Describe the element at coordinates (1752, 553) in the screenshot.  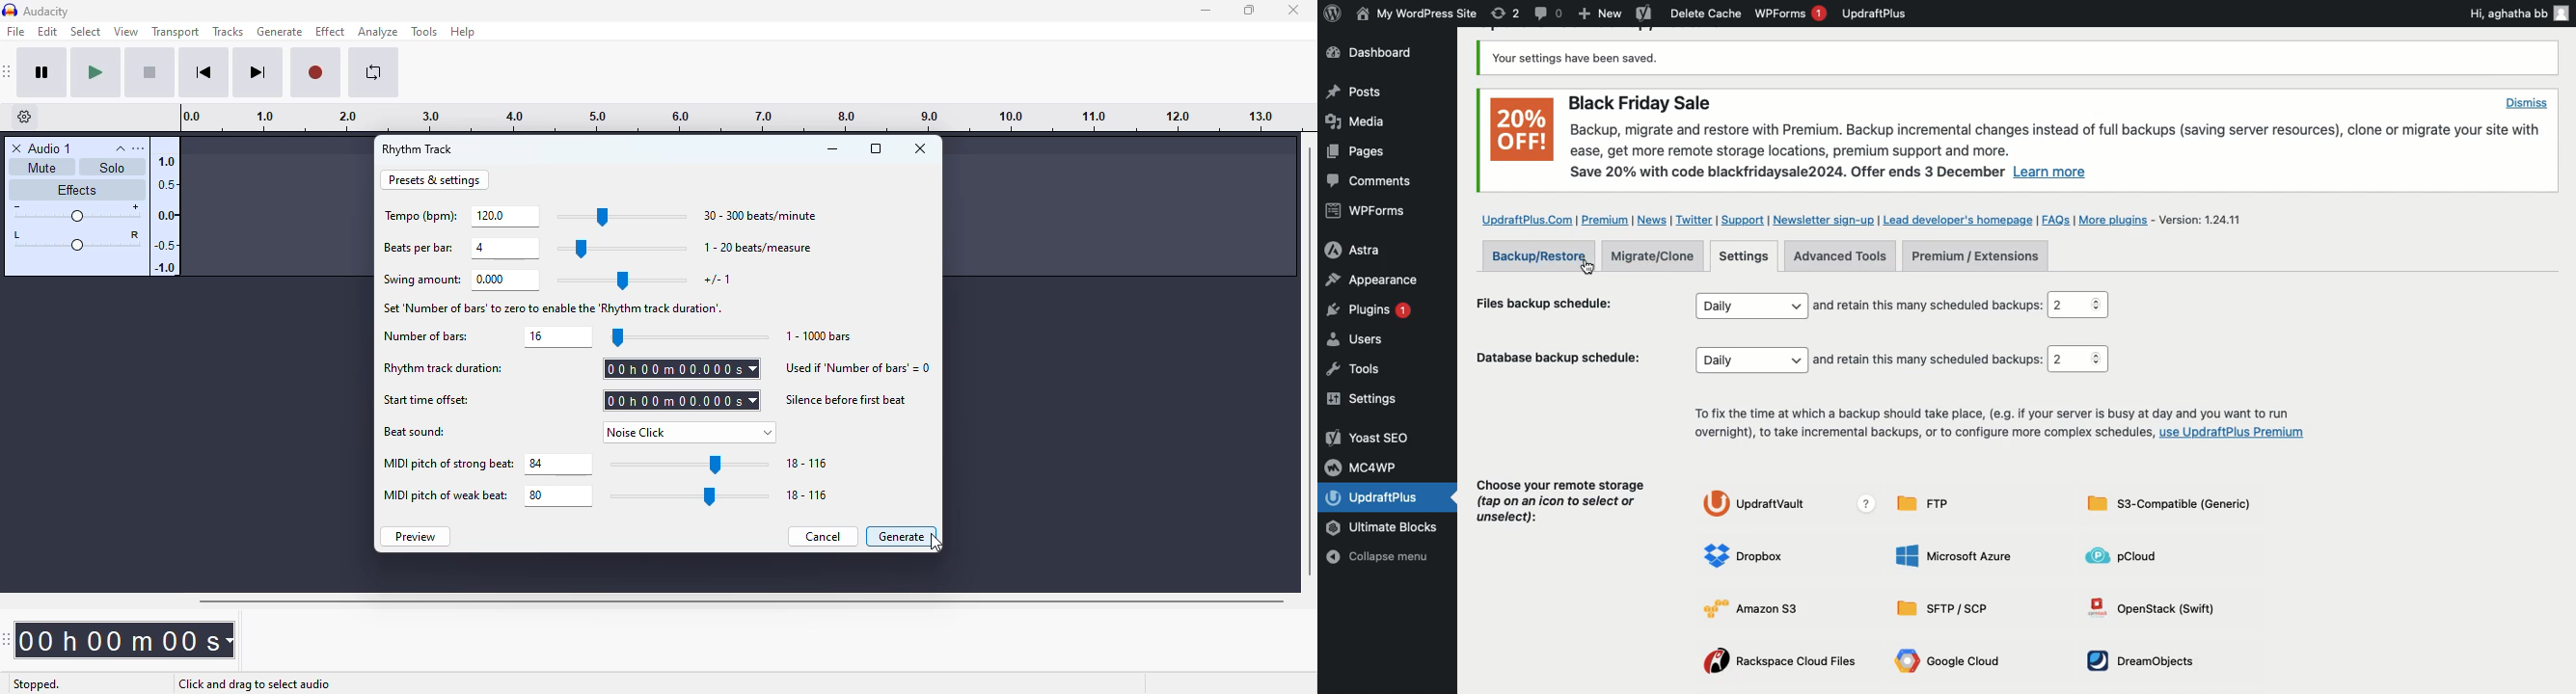
I see `Dropbox` at that location.